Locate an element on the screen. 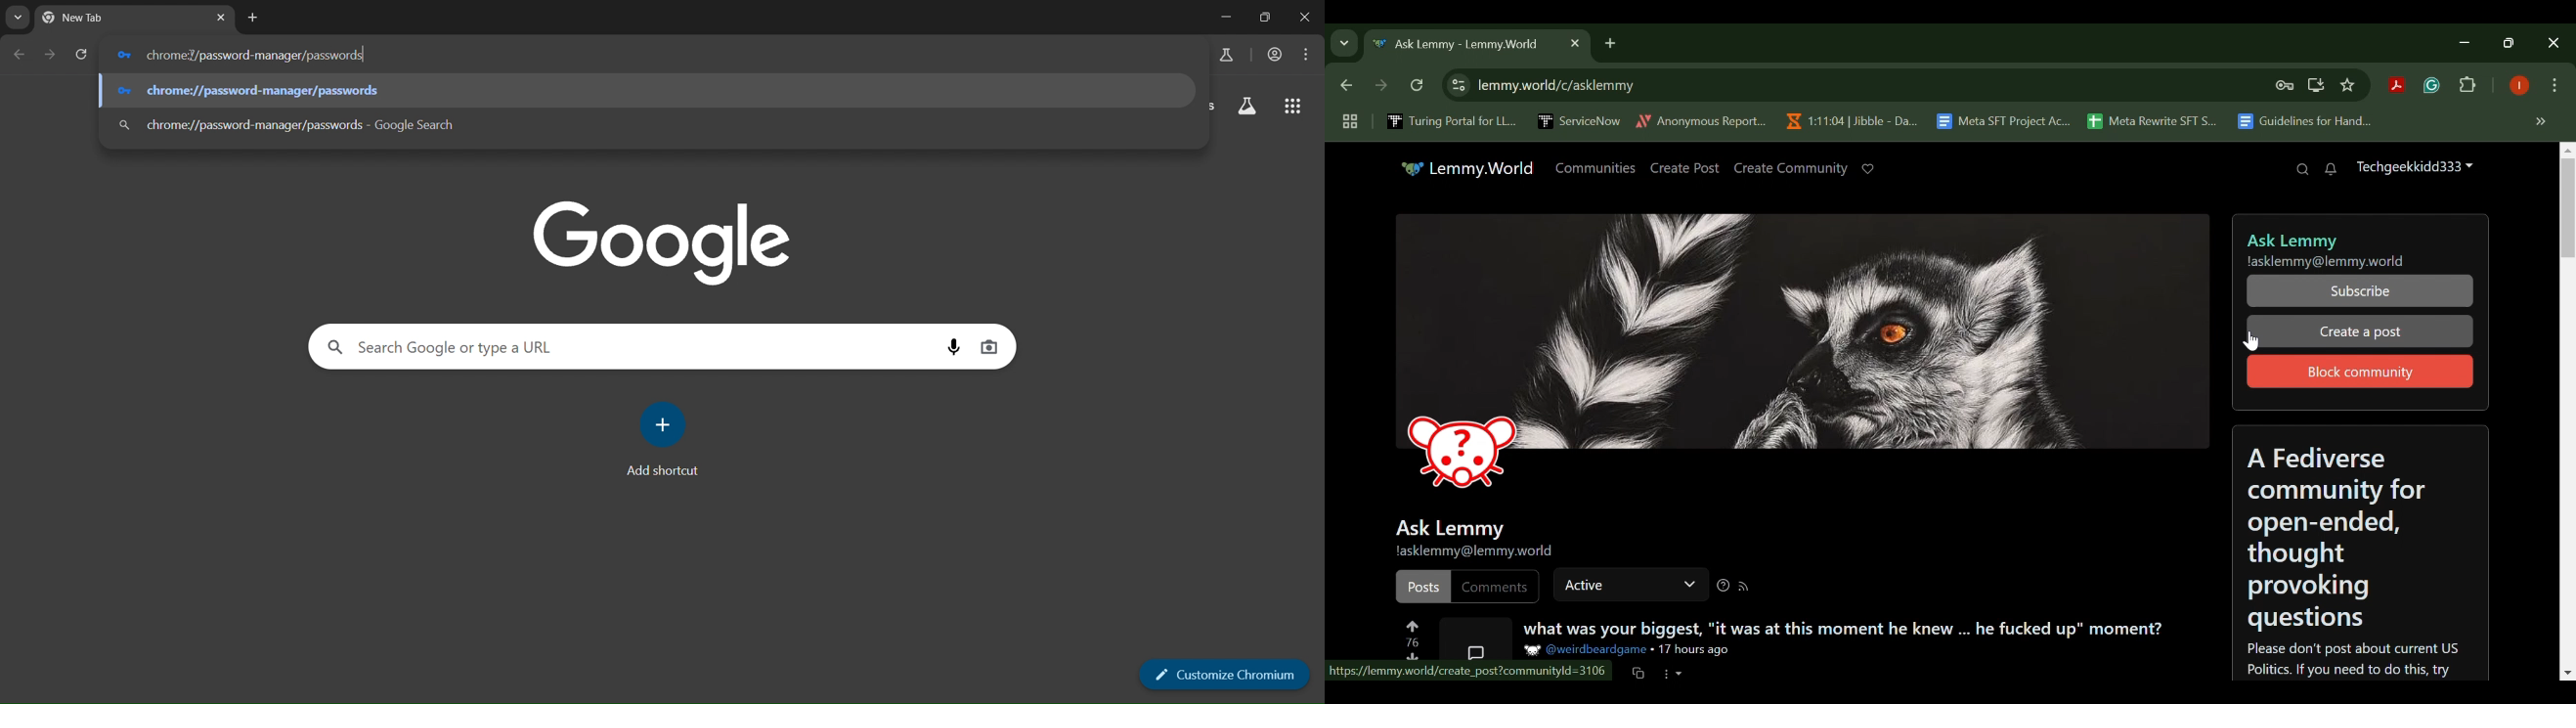  !asklemmy@lemmy.world is located at coordinates (2331, 263).